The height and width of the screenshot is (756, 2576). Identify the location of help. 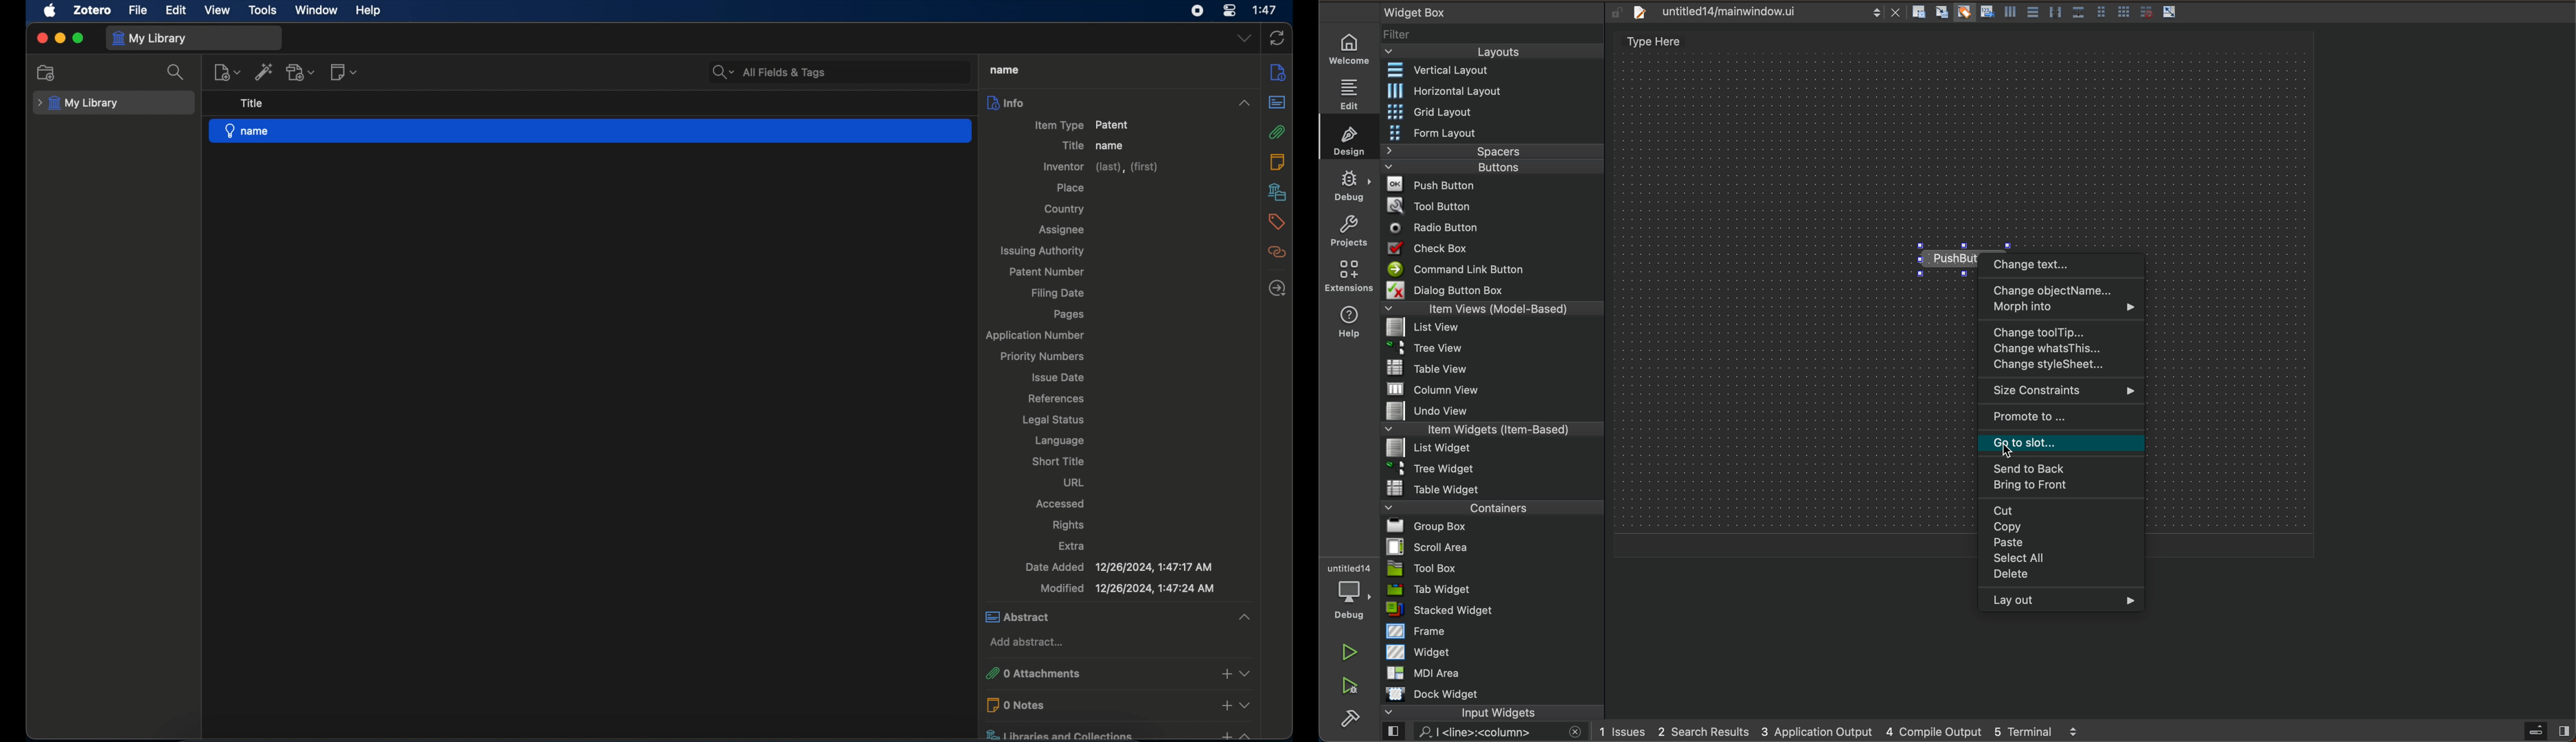
(1348, 322).